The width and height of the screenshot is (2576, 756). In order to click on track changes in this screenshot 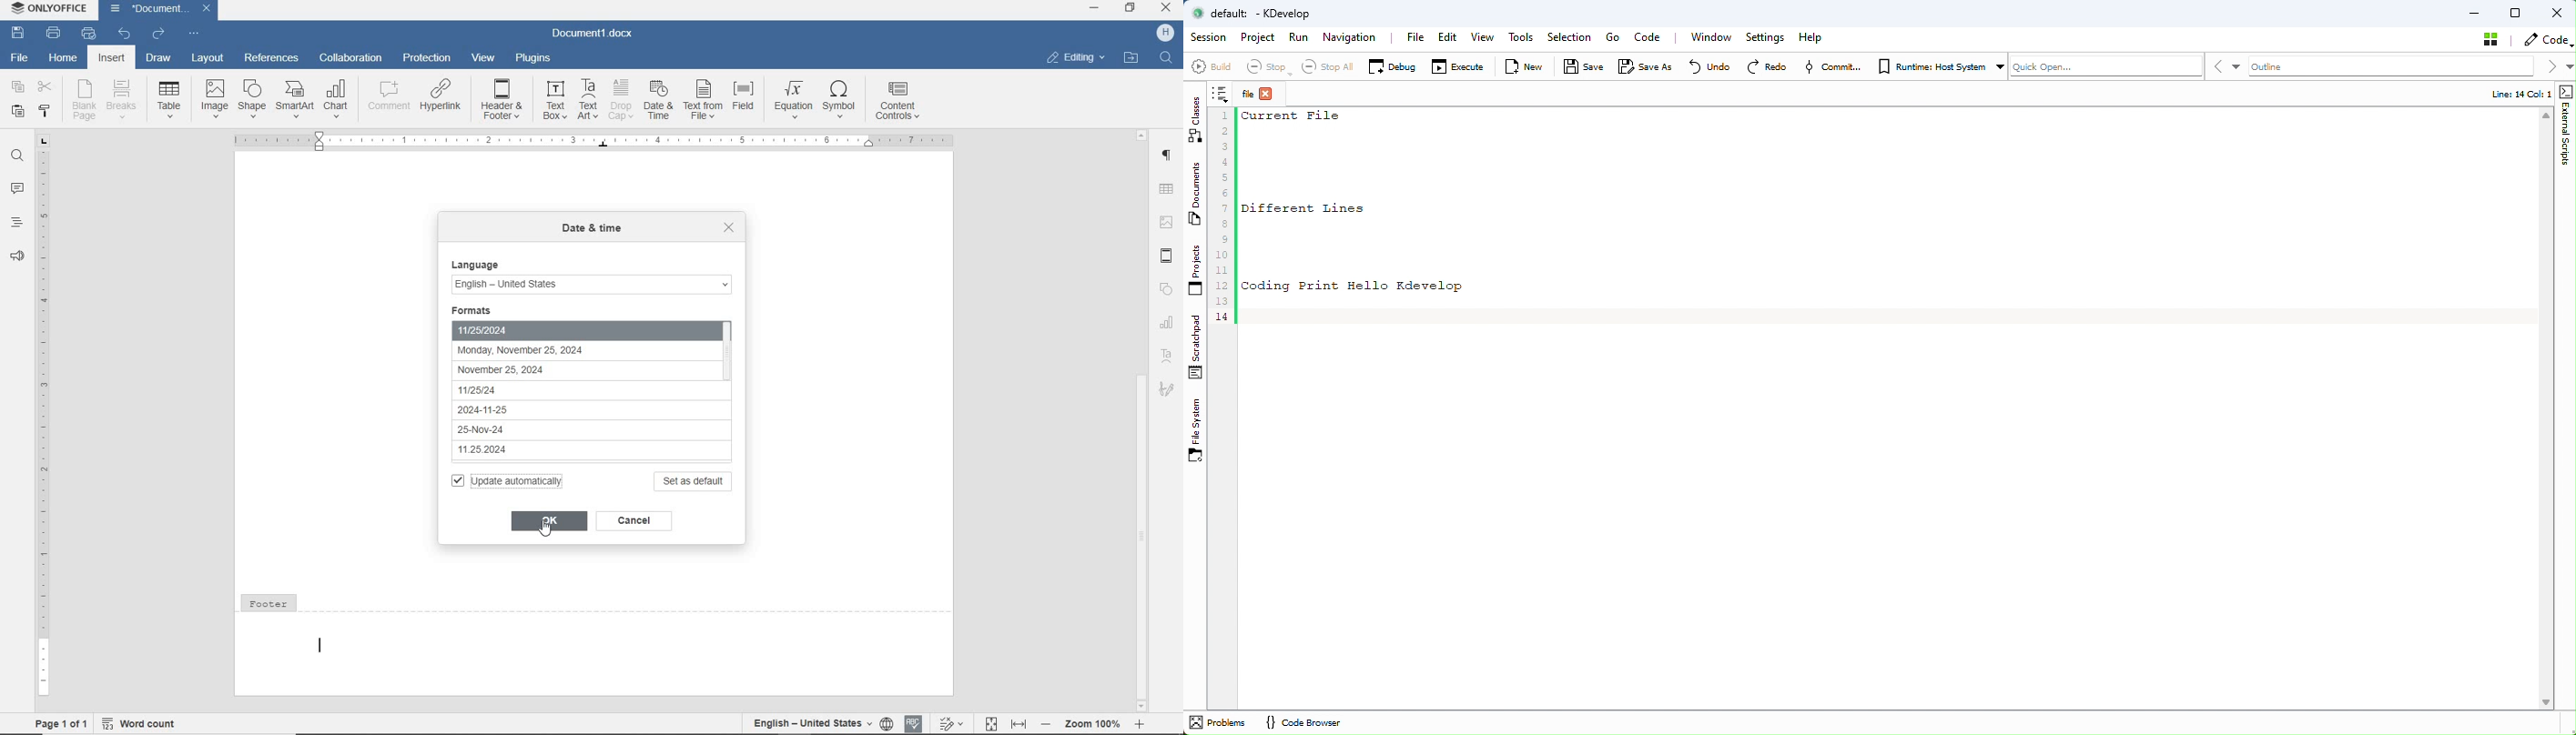, I will do `click(950, 724)`.